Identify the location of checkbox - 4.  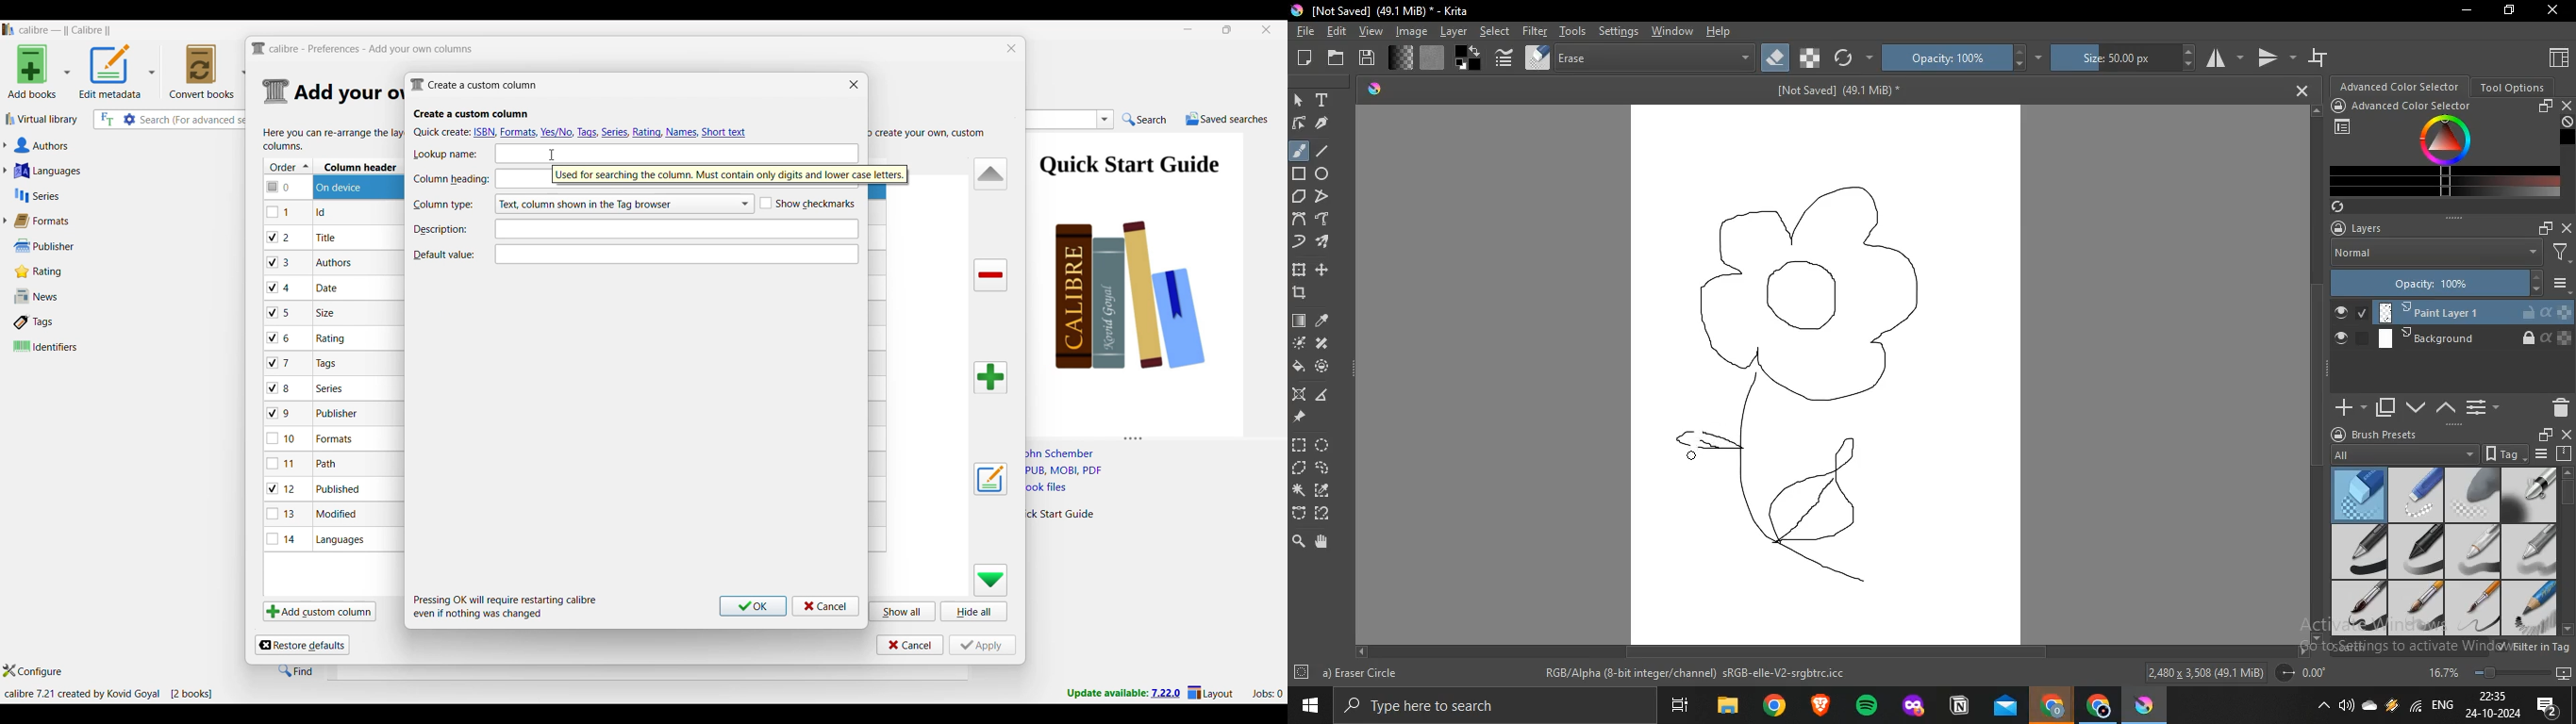
(279, 287).